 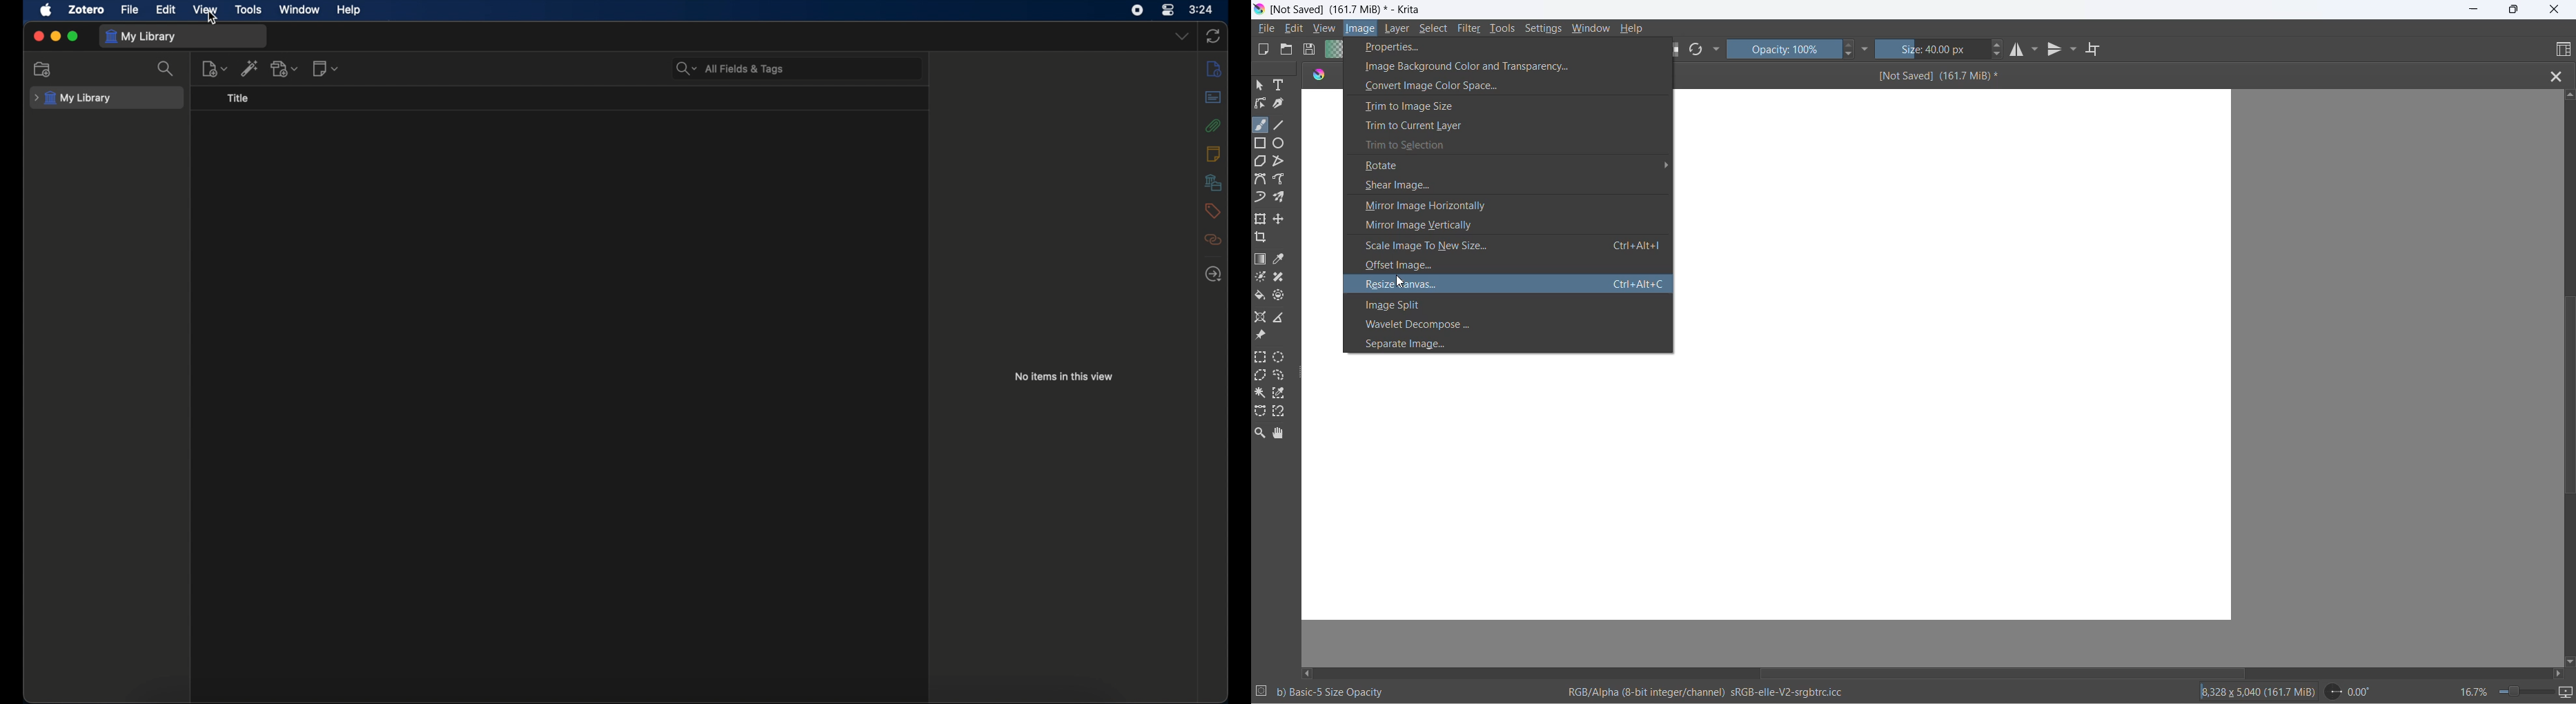 What do you see at coordinates (1260, 86) in the screenshot?
I see `select shape tool` at bounding box center [1260, 86].